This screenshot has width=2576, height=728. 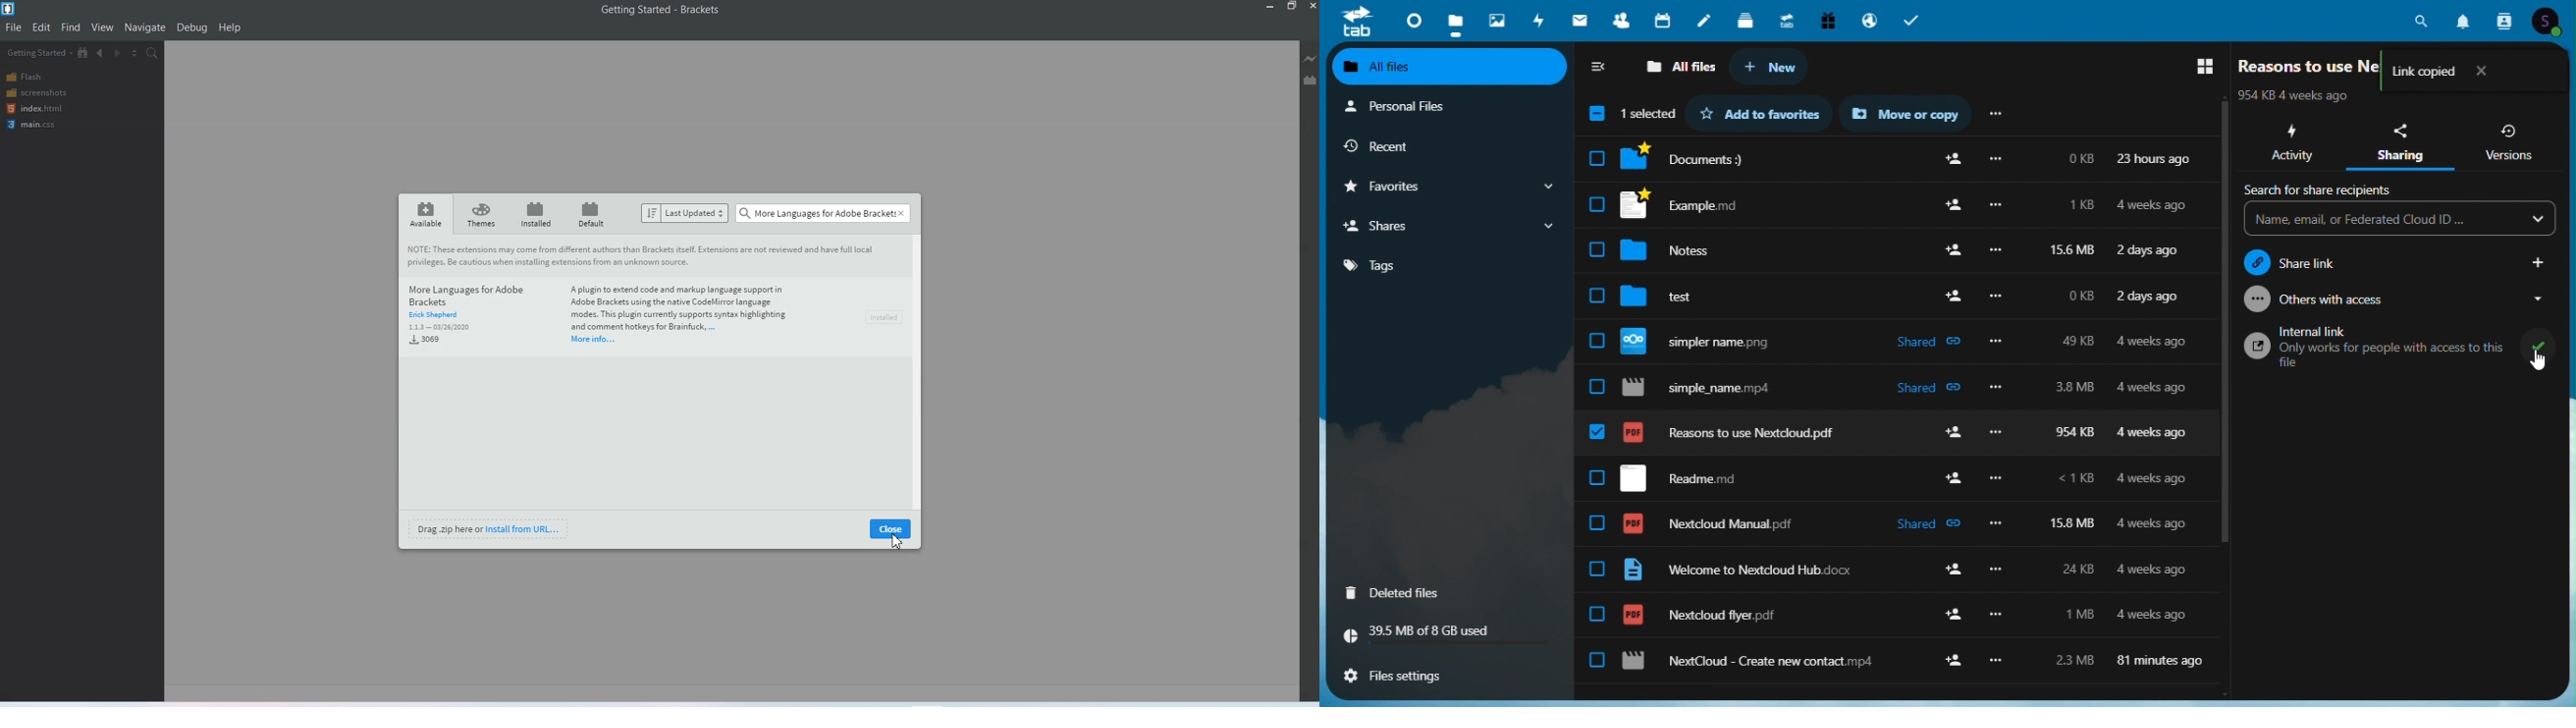 I want to click on cursor, so click(x=2540, y=362).